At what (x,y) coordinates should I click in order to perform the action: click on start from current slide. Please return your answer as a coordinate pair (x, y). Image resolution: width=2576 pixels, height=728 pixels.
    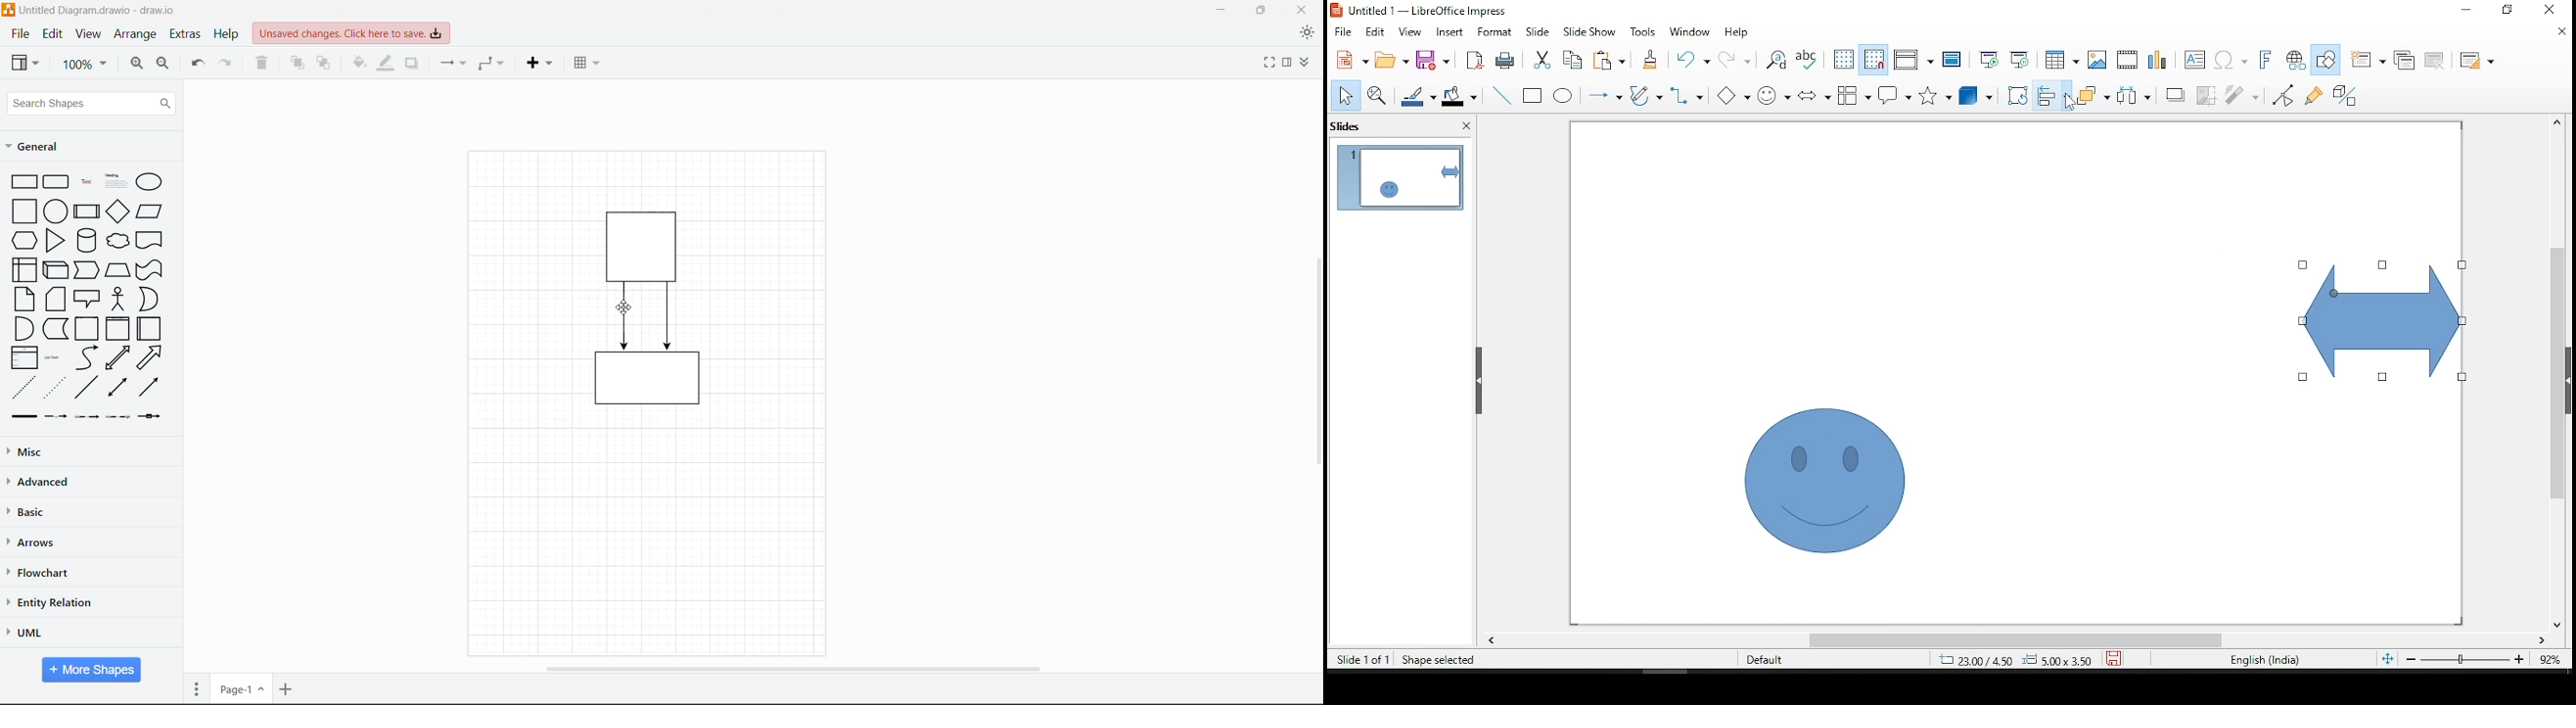
    Looking at the image, I should click on (2019, 58).